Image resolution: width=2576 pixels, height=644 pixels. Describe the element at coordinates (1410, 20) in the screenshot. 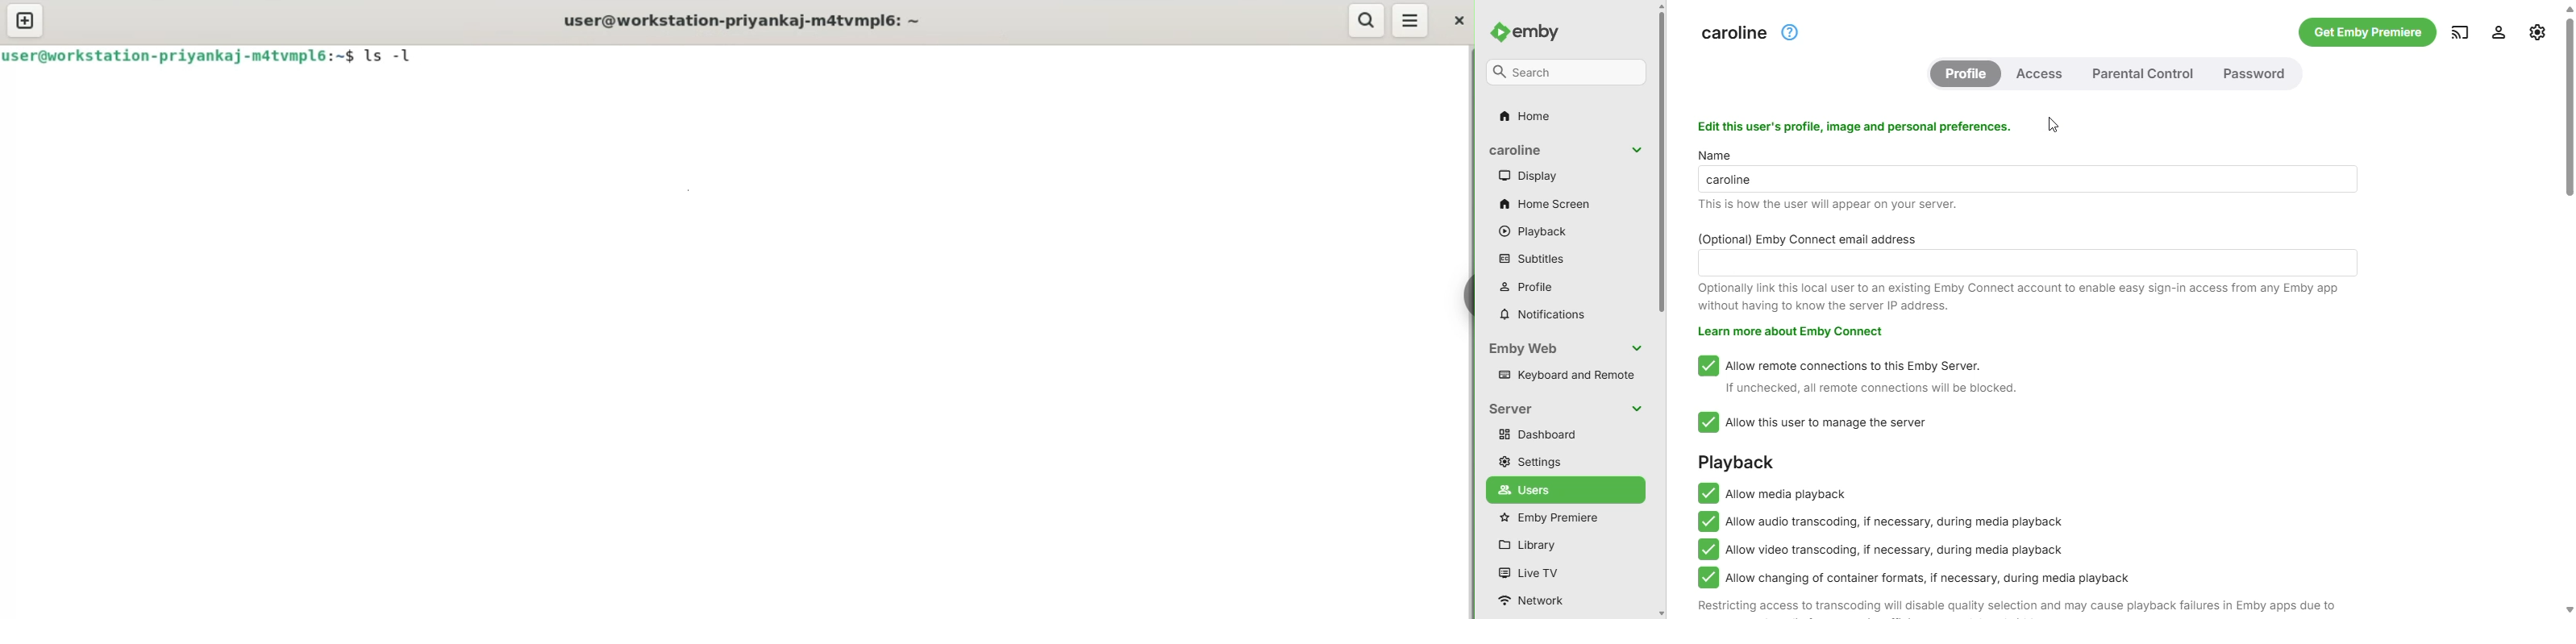

I see `menu` at that location.